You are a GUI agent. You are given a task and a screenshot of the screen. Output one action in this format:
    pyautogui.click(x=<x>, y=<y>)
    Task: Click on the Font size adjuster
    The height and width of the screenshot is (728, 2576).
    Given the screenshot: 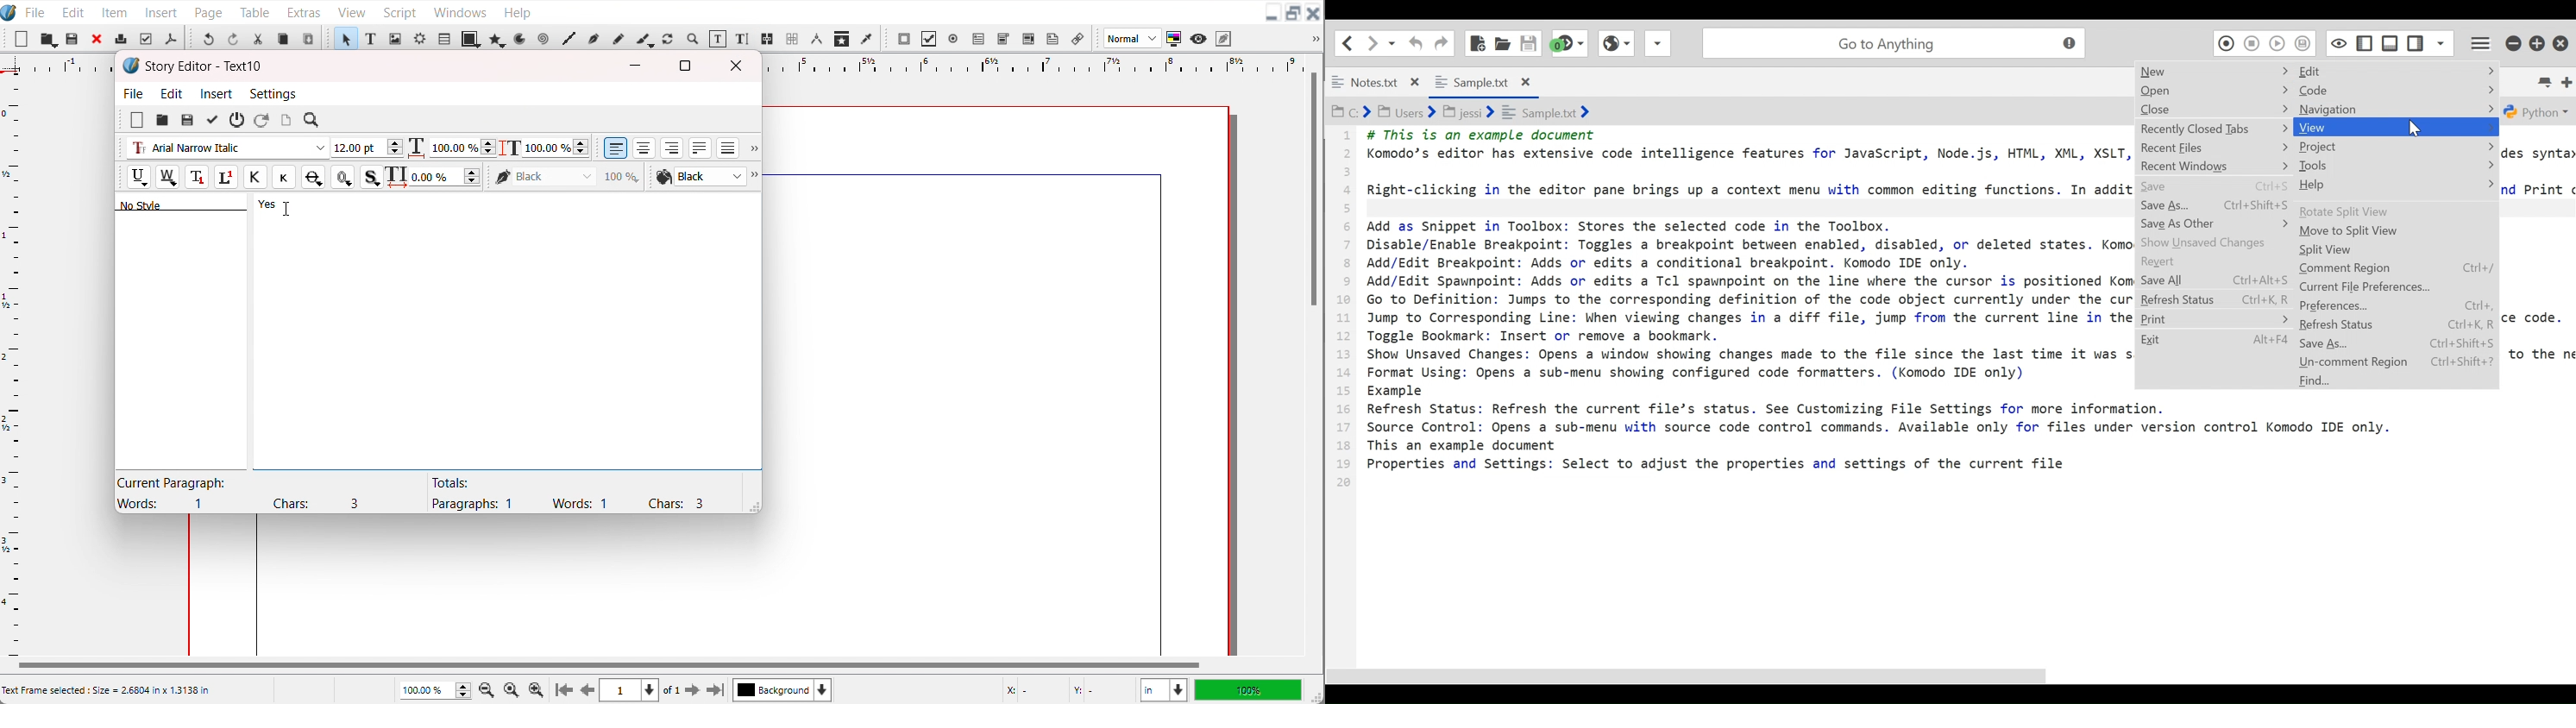 What is the action you would take?
    pyautogui.click(x=367, y=148)
    